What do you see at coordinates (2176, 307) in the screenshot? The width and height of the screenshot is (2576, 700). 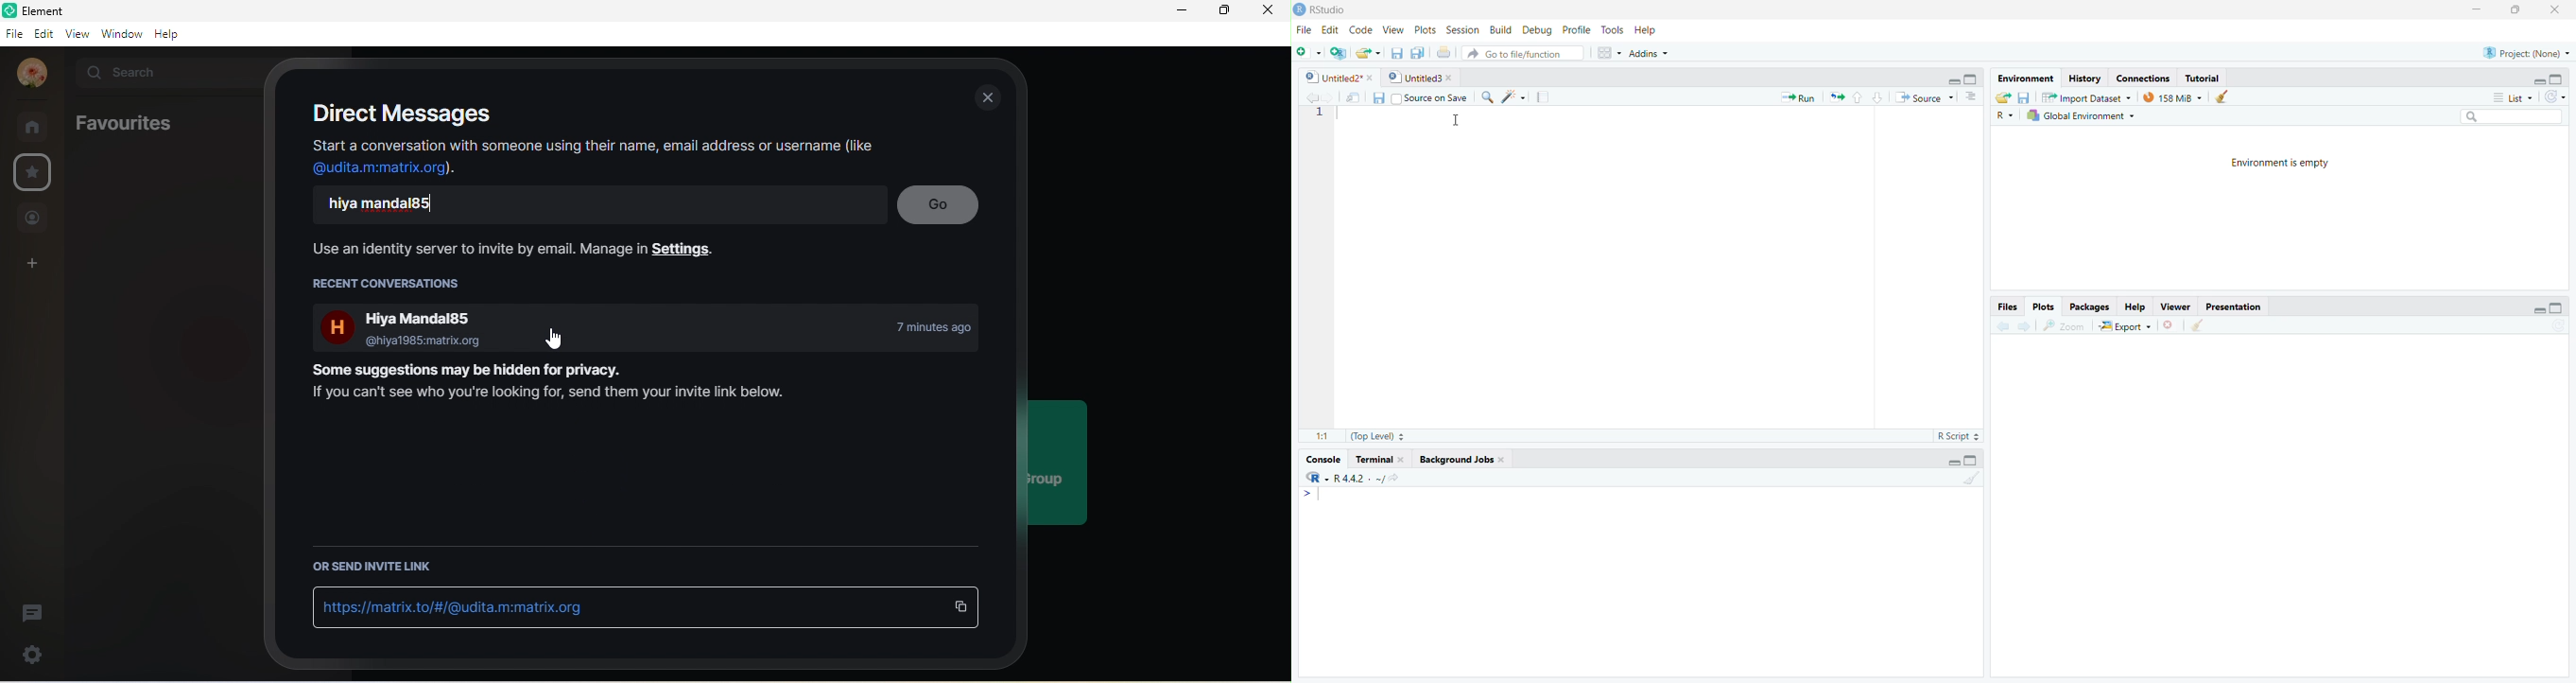 I see `Viewer` at bounding box center [2176, 307].